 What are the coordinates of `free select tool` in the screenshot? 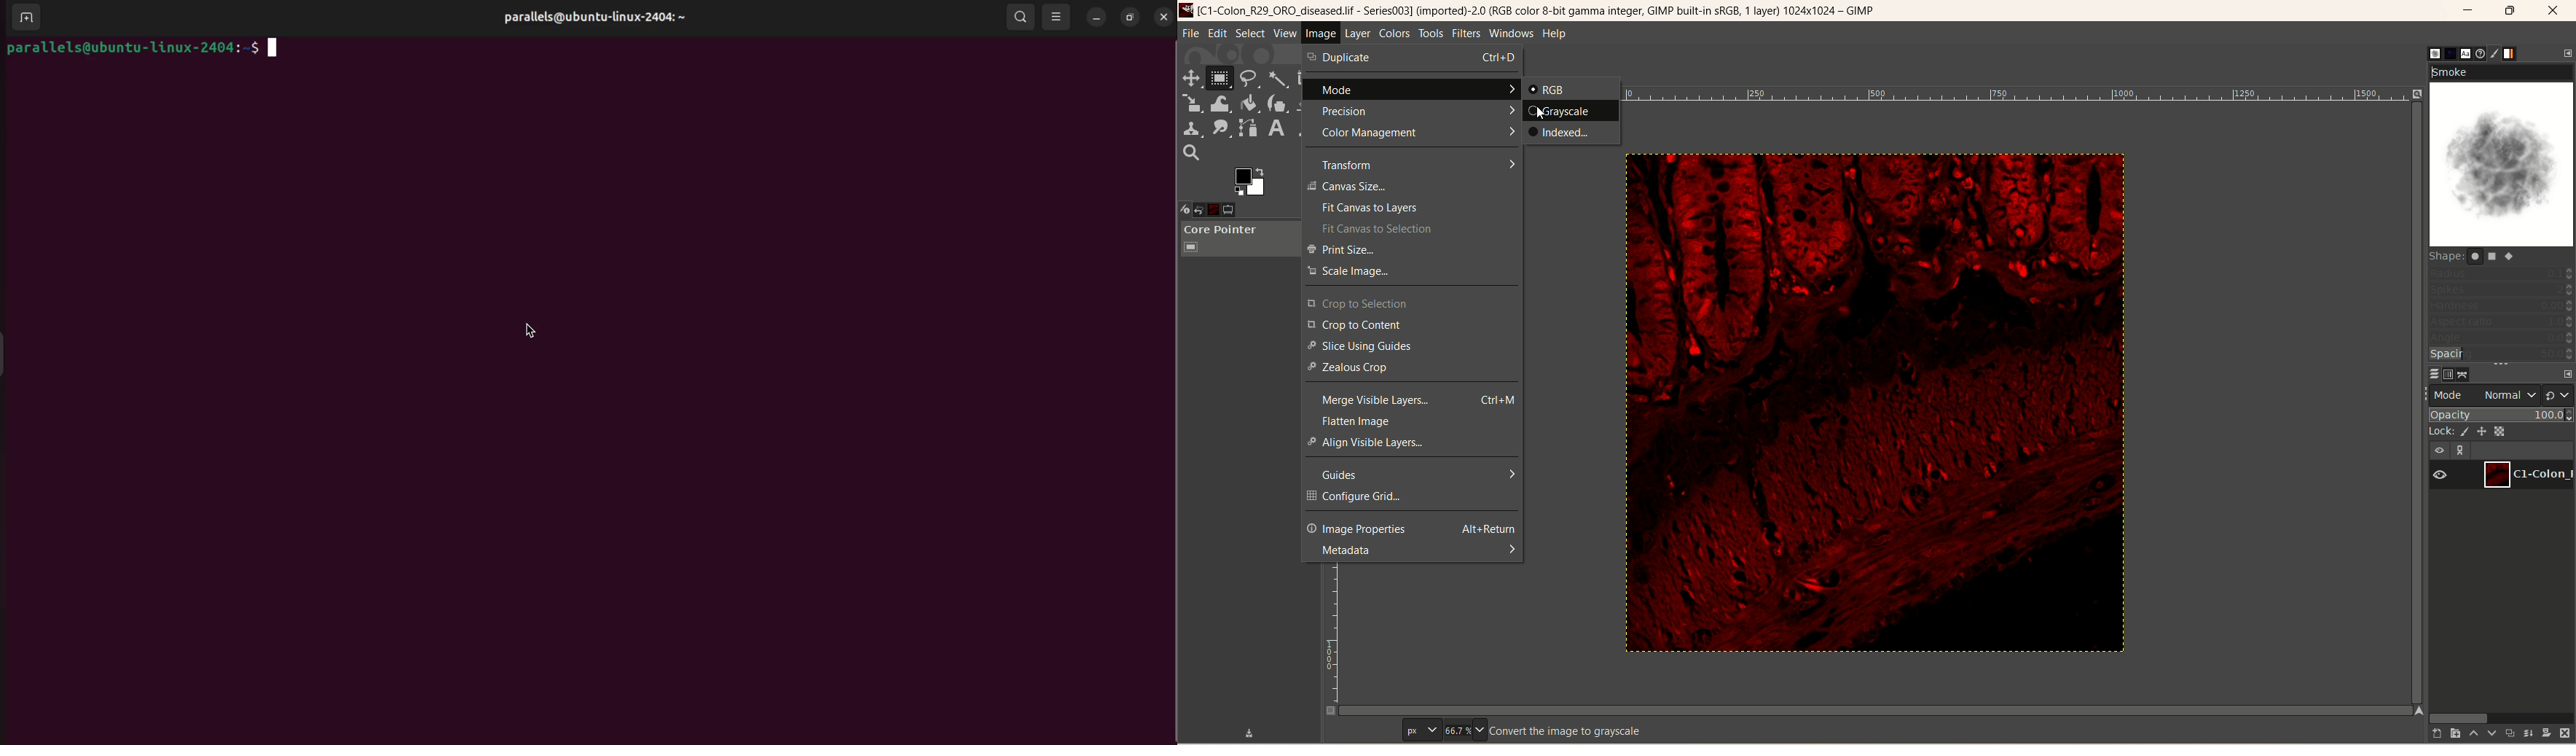 It's located at (1249, 78).